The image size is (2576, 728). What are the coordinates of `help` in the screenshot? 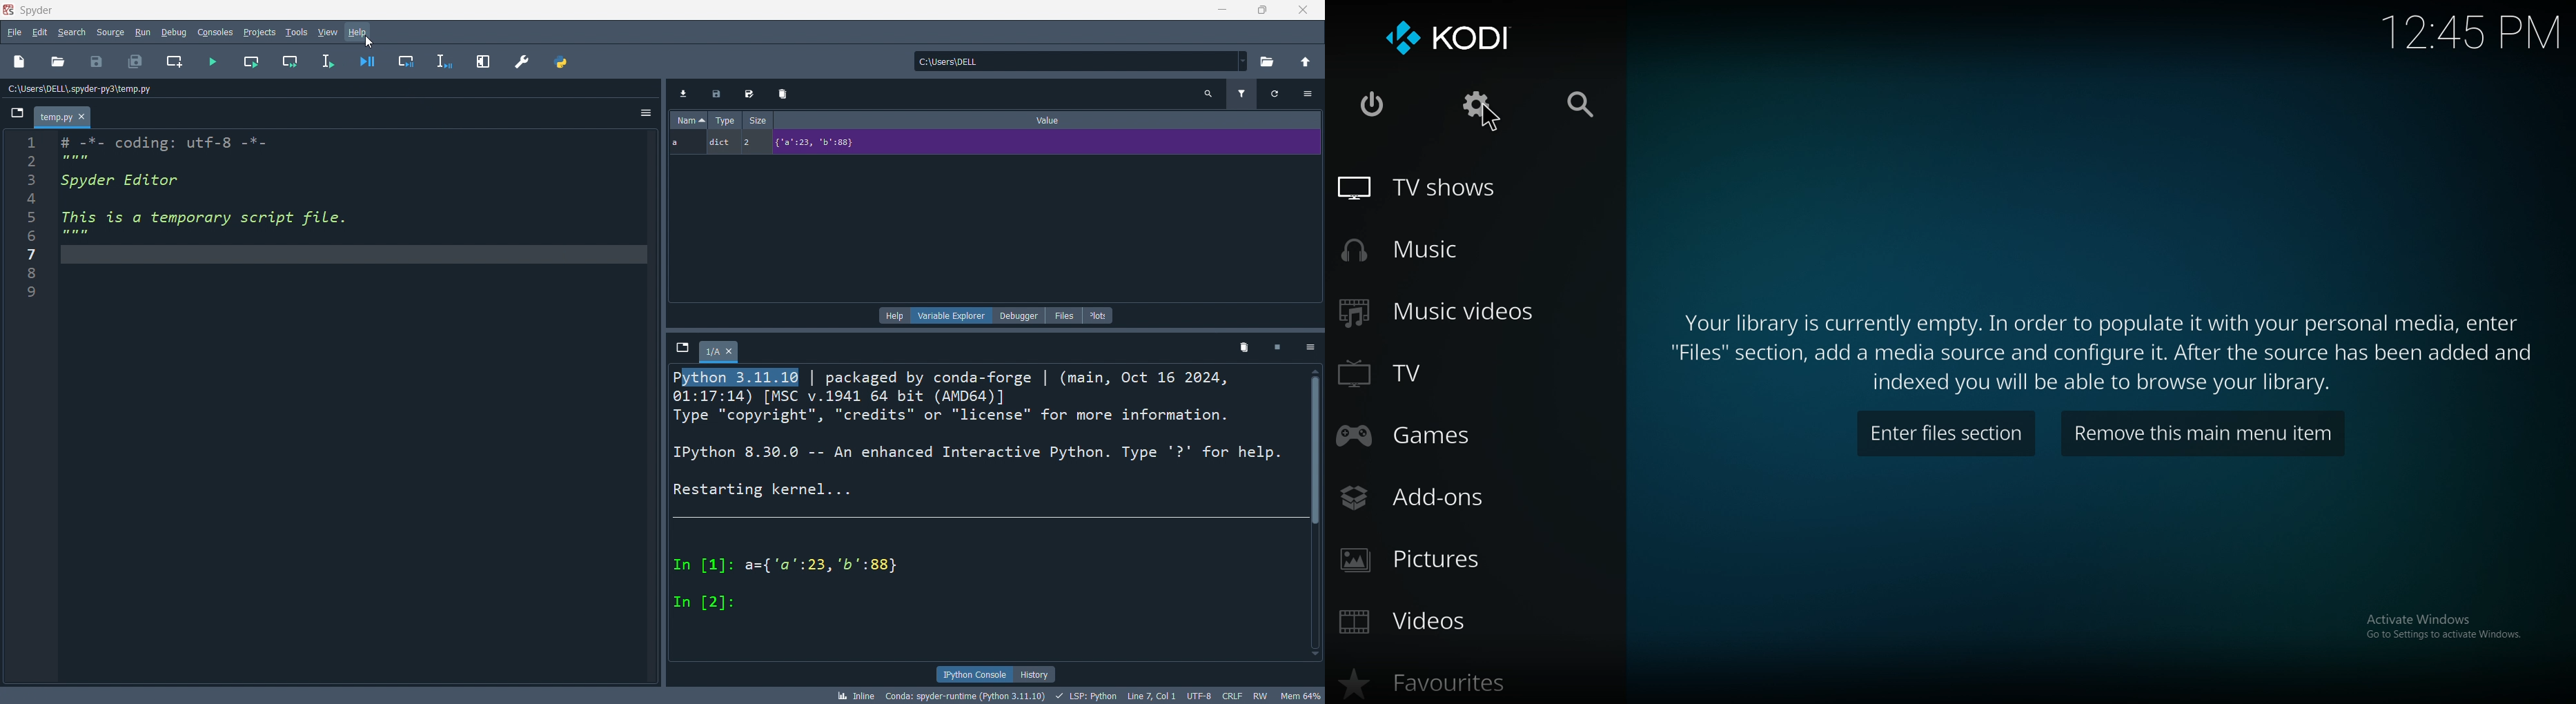 It's located at (894, 315).